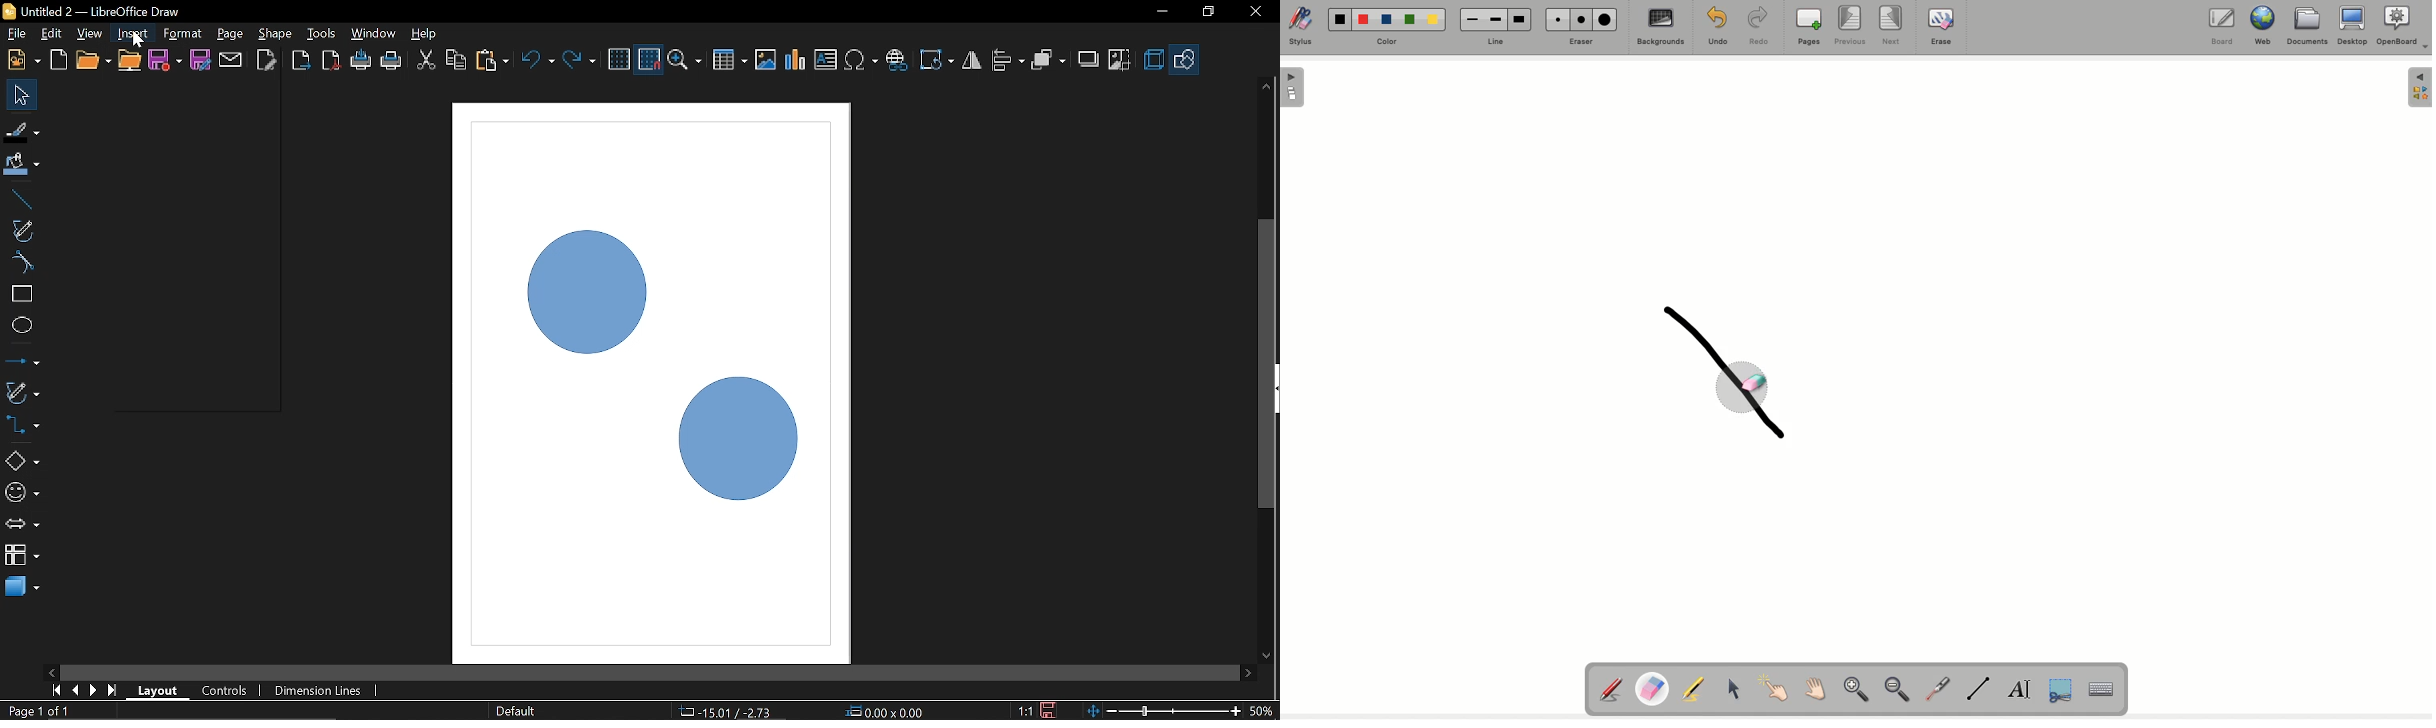  What do you see at coordinates (17, 35) in the screenshot?
I see `file` at bounding box center [17, 35].